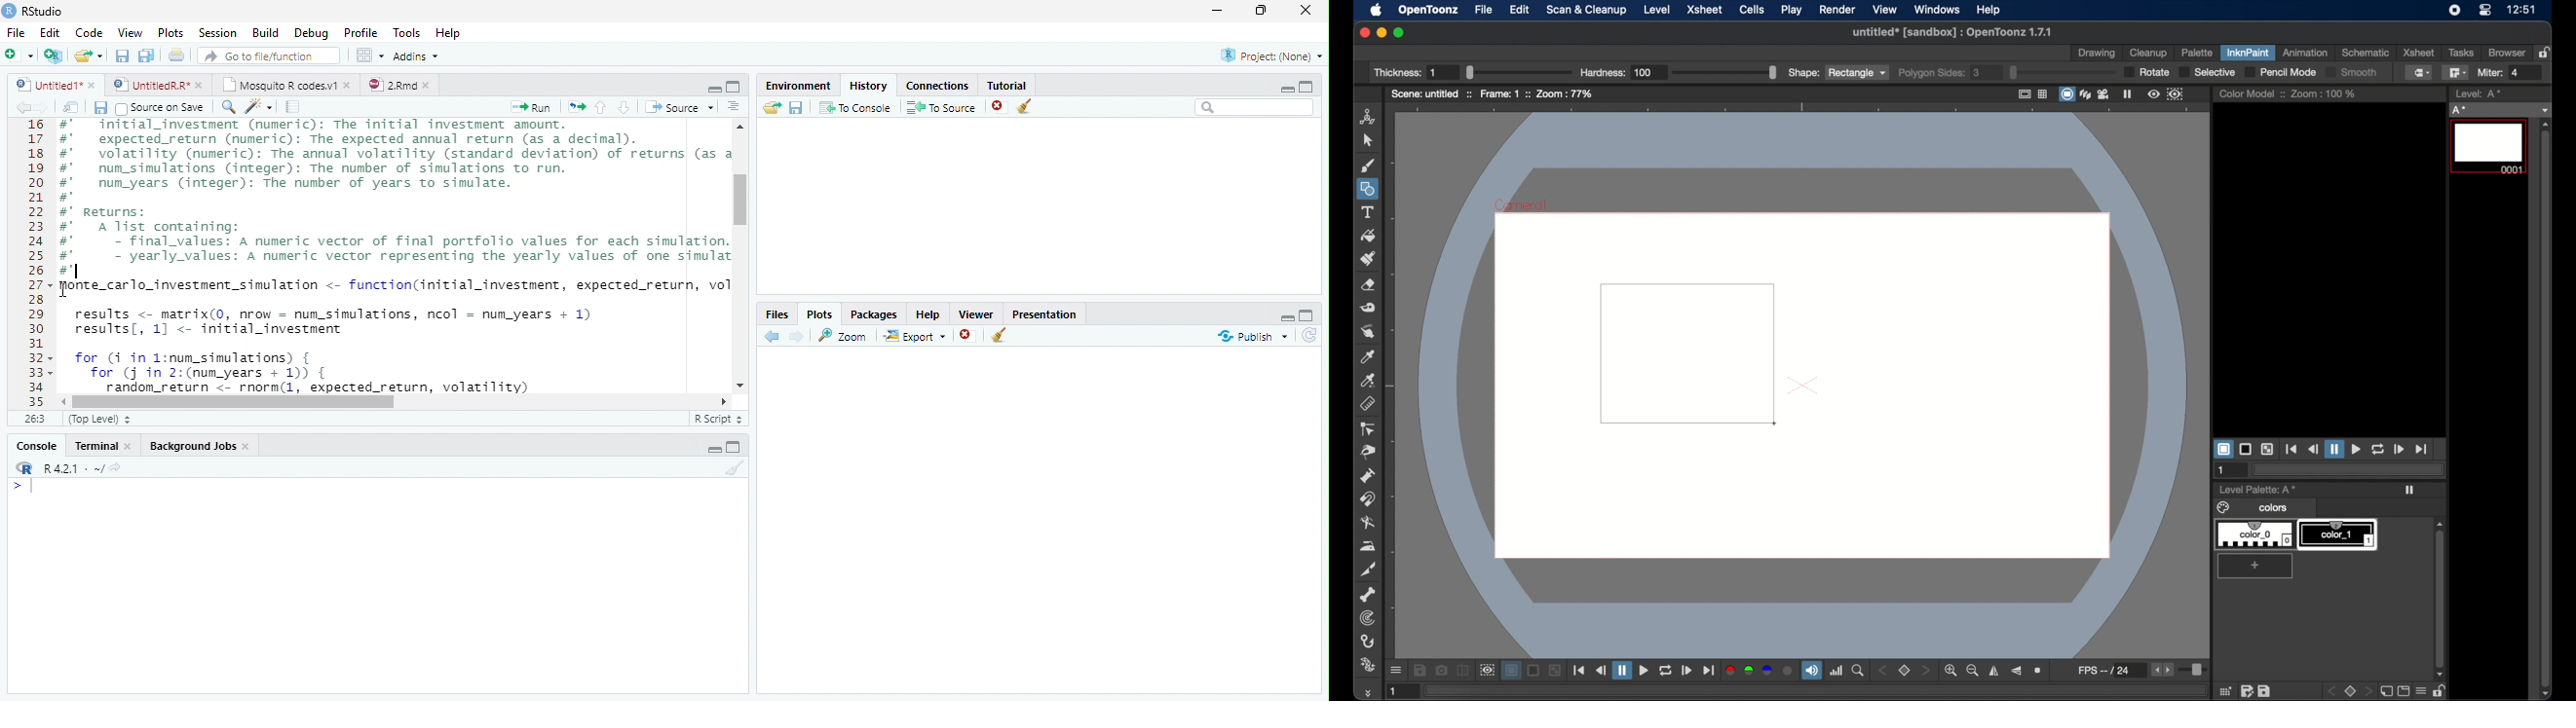  What do you see at coordinates (737, 446) in the screenshot?
I see `Full Height` at bounding box center [737, 446].